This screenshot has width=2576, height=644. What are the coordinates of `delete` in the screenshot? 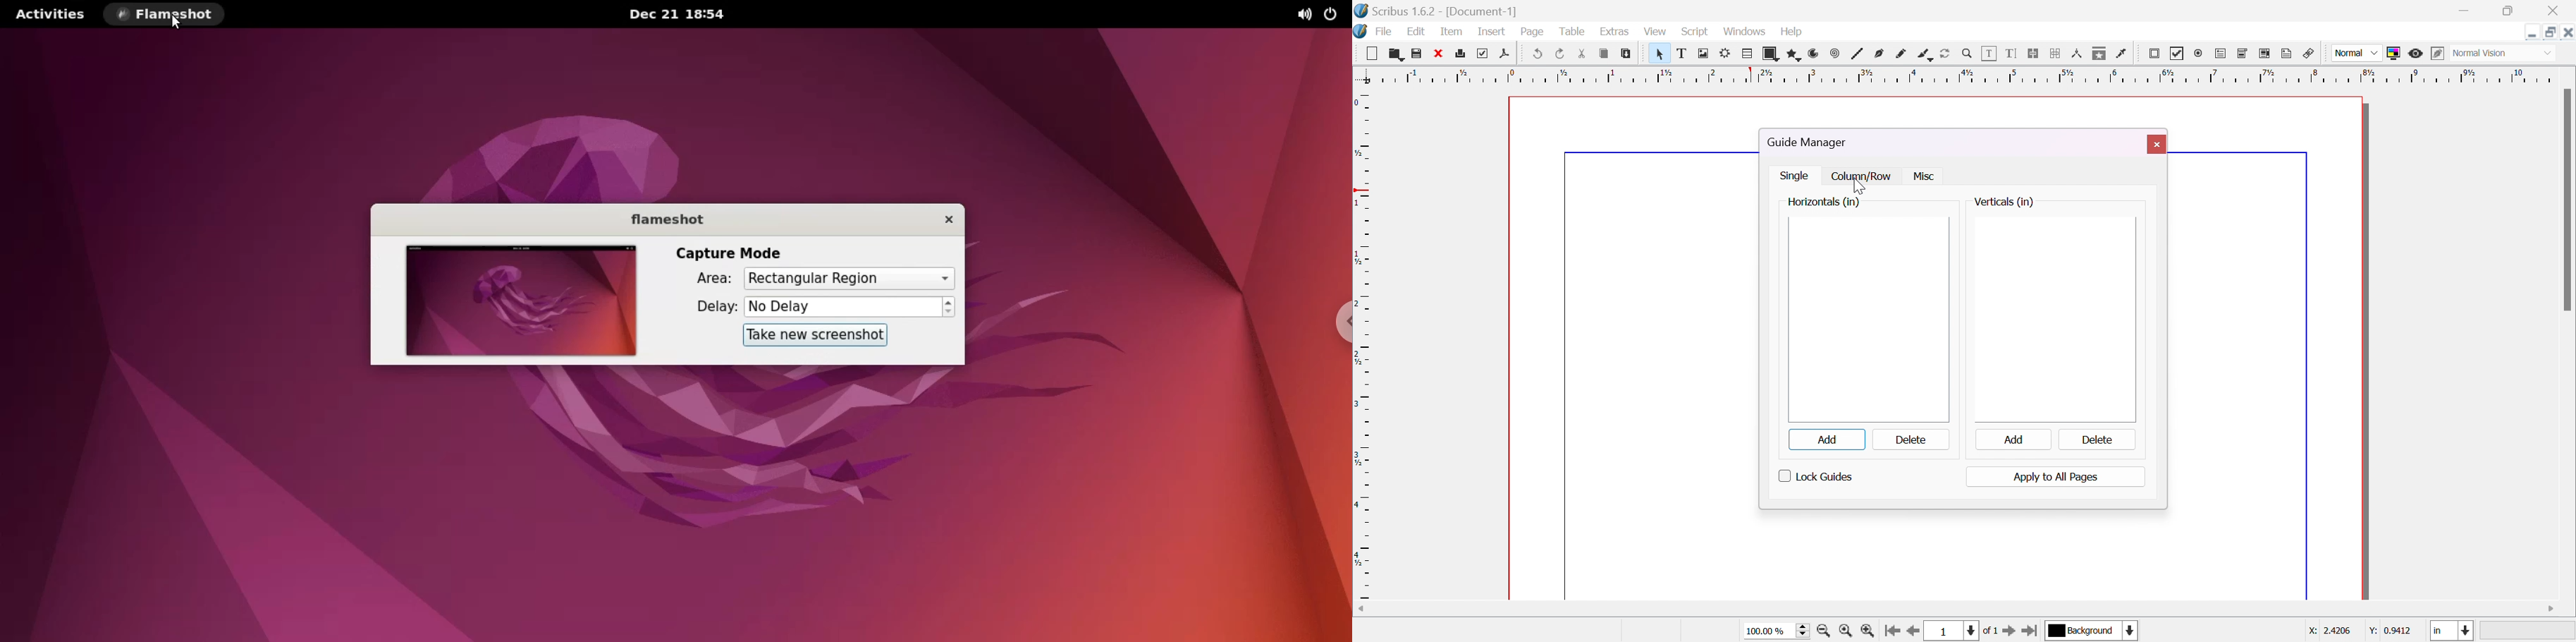 It's located at (2097, 438).